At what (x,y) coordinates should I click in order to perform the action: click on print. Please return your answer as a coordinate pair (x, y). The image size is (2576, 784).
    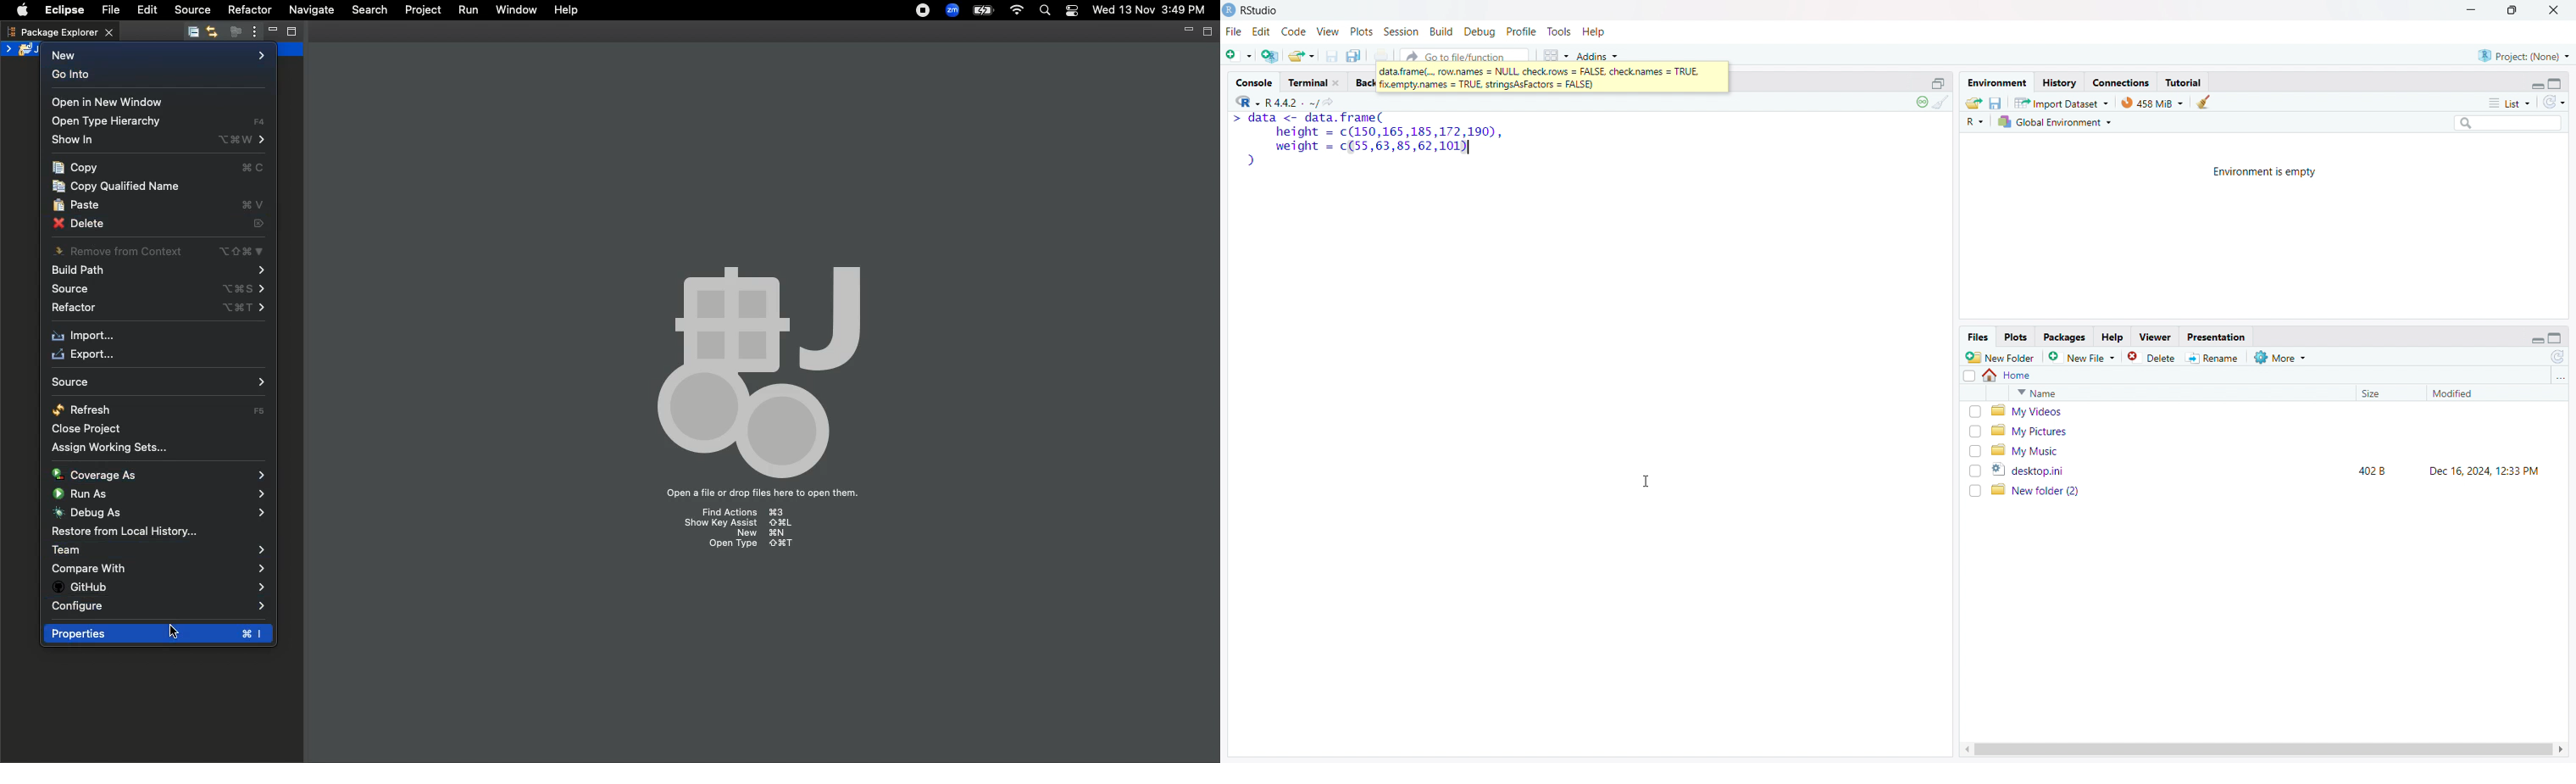
    Looking at the image, I should click on (1383, 53).